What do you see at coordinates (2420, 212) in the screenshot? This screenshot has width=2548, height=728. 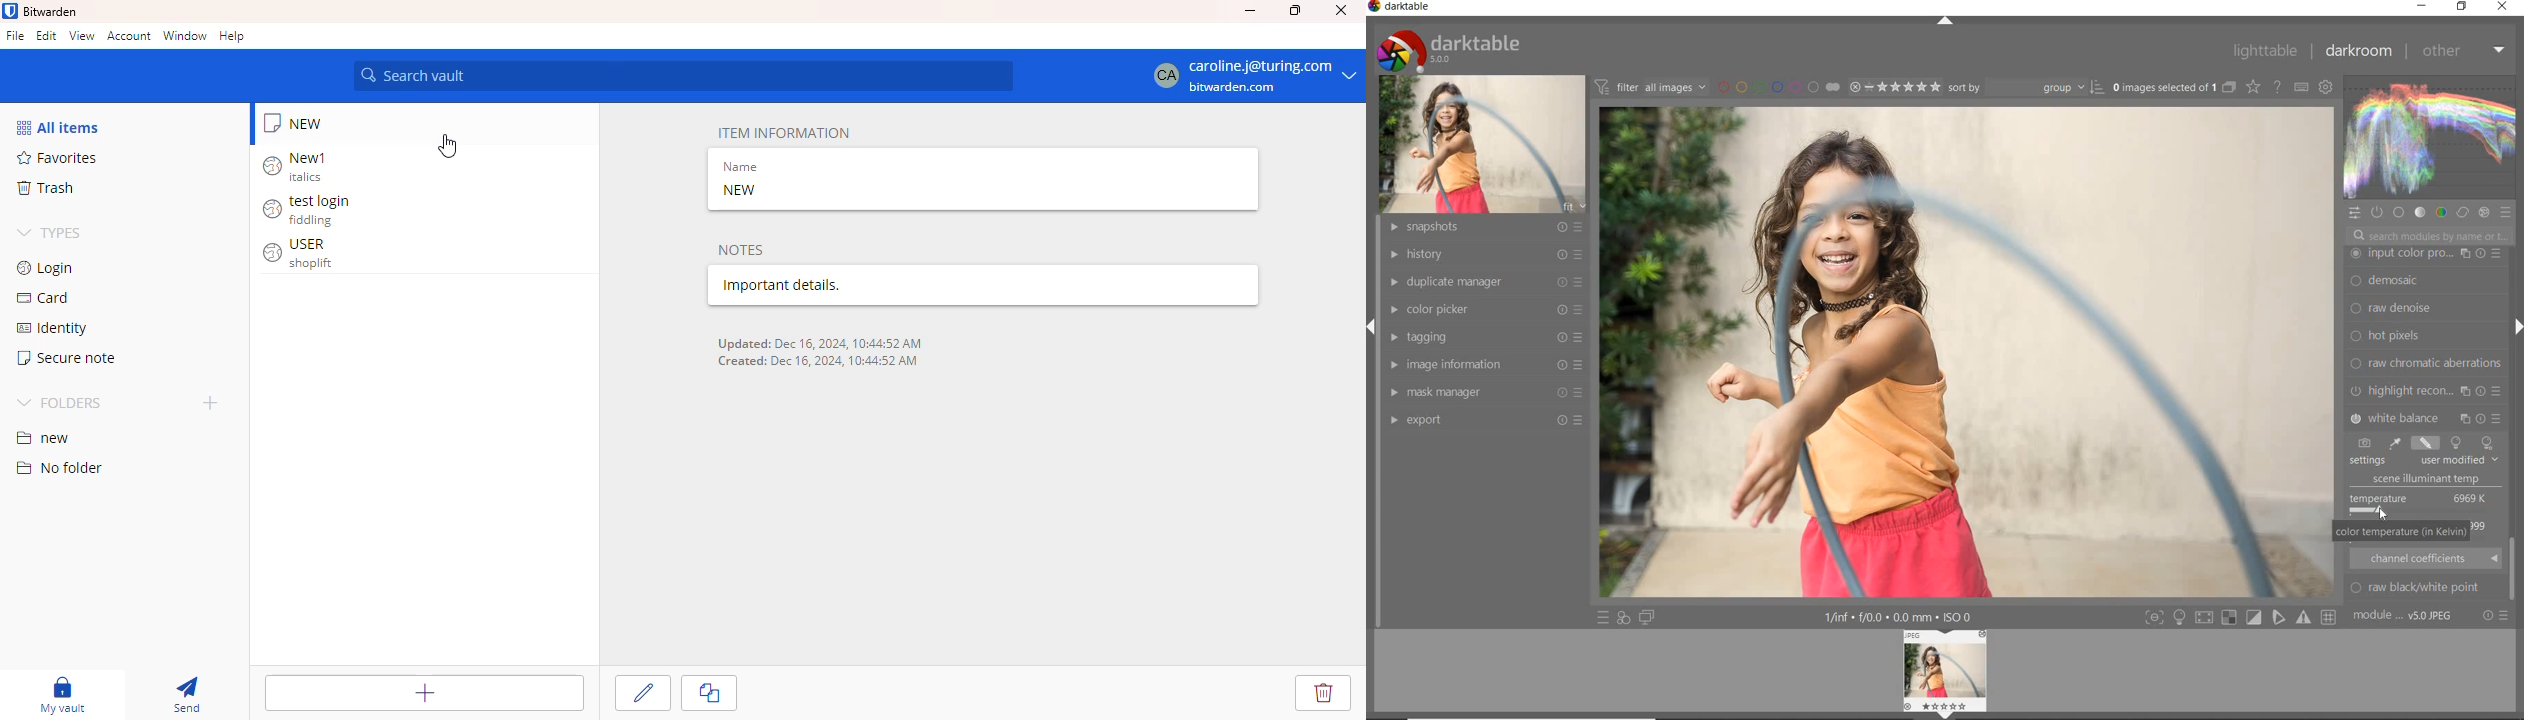 I see `tone` at bounding box center [2420, 212].